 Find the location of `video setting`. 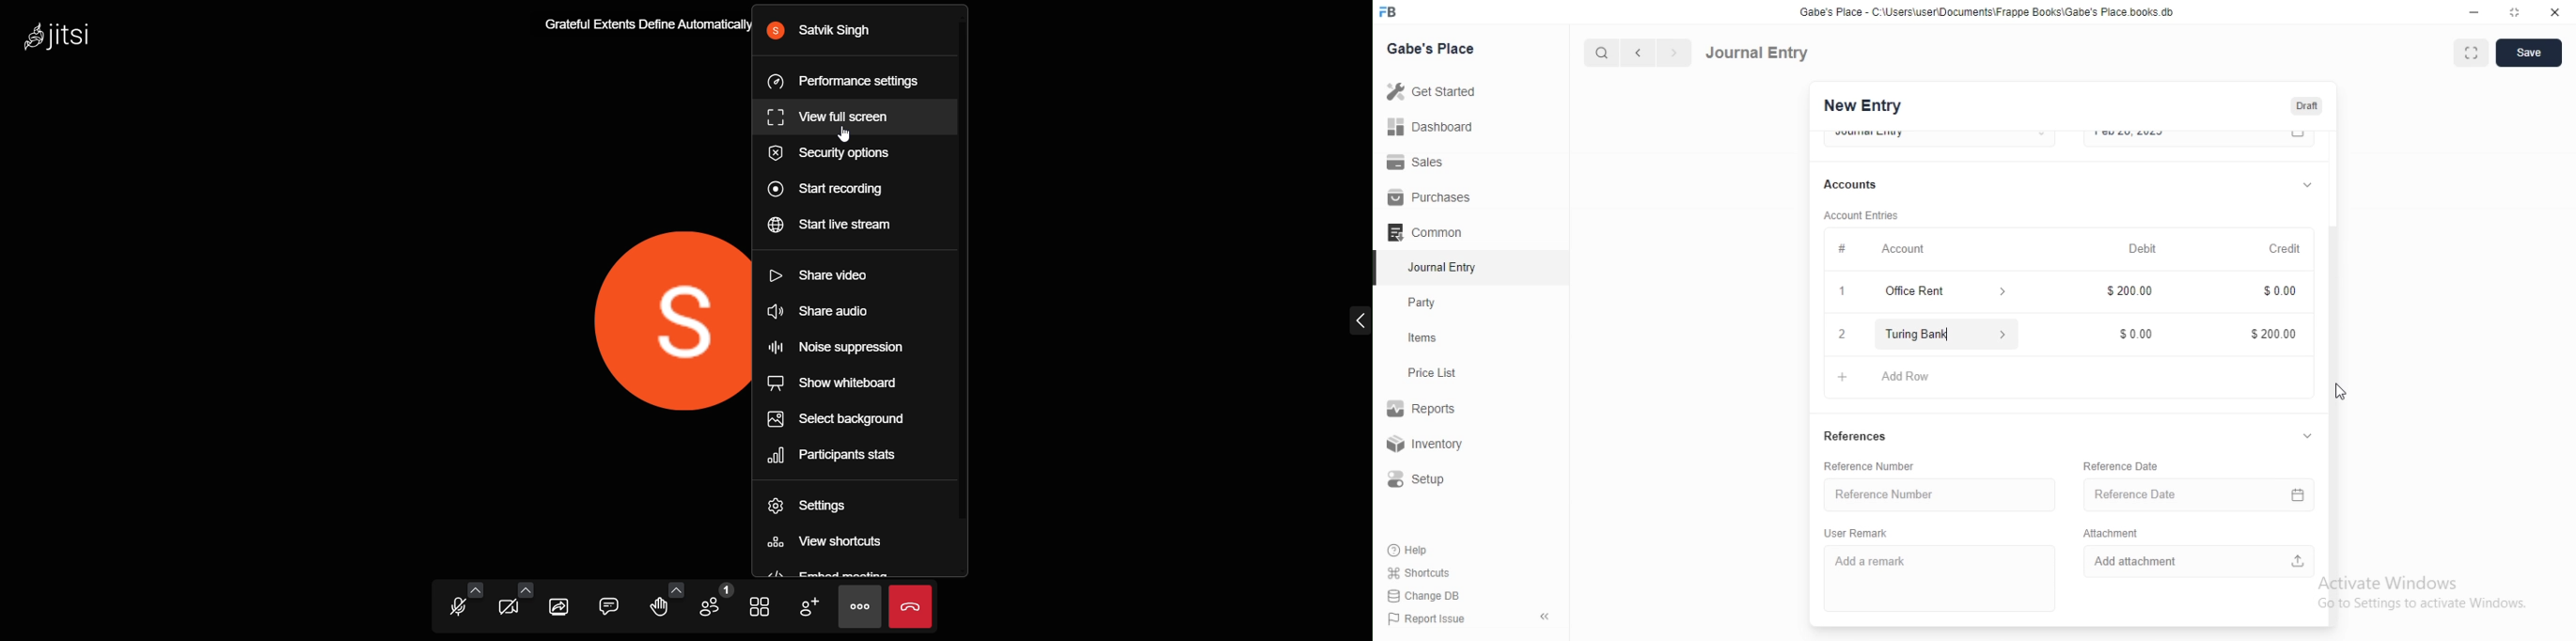

video setting is located at coordinates (526, 589).